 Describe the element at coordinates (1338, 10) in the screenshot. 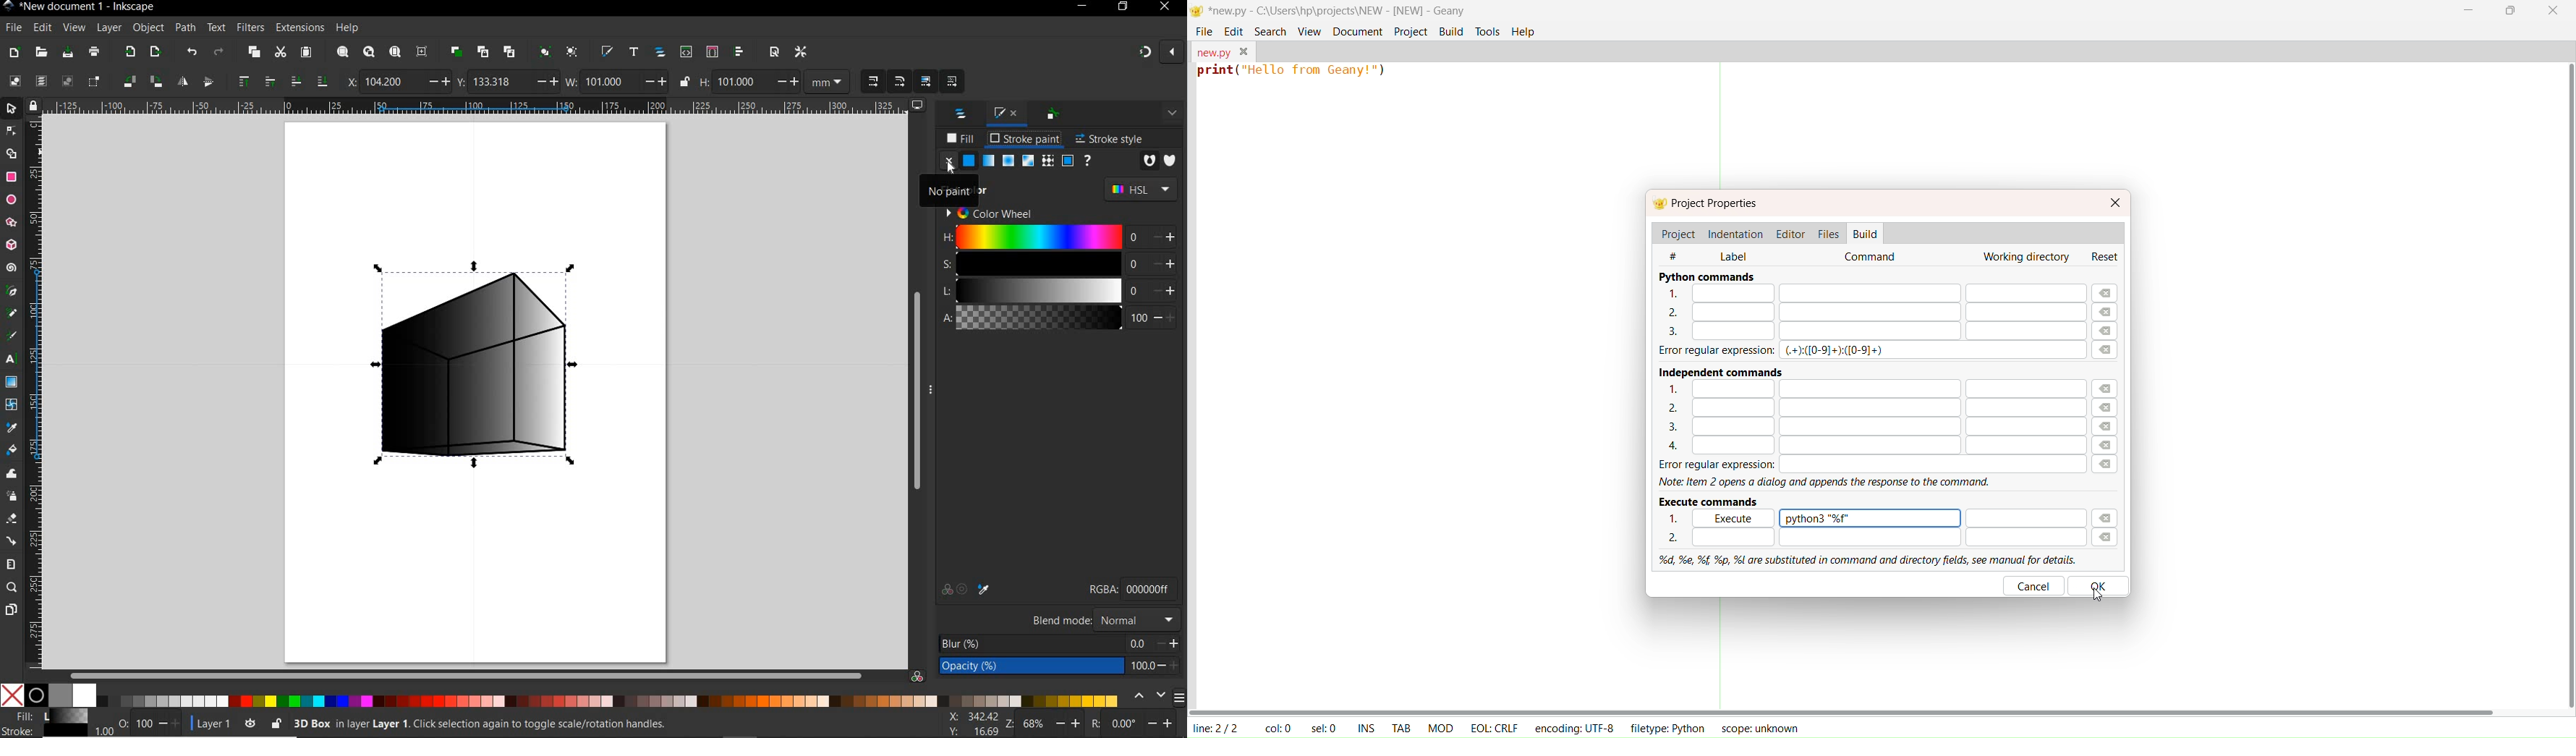

I see `title` at that location.